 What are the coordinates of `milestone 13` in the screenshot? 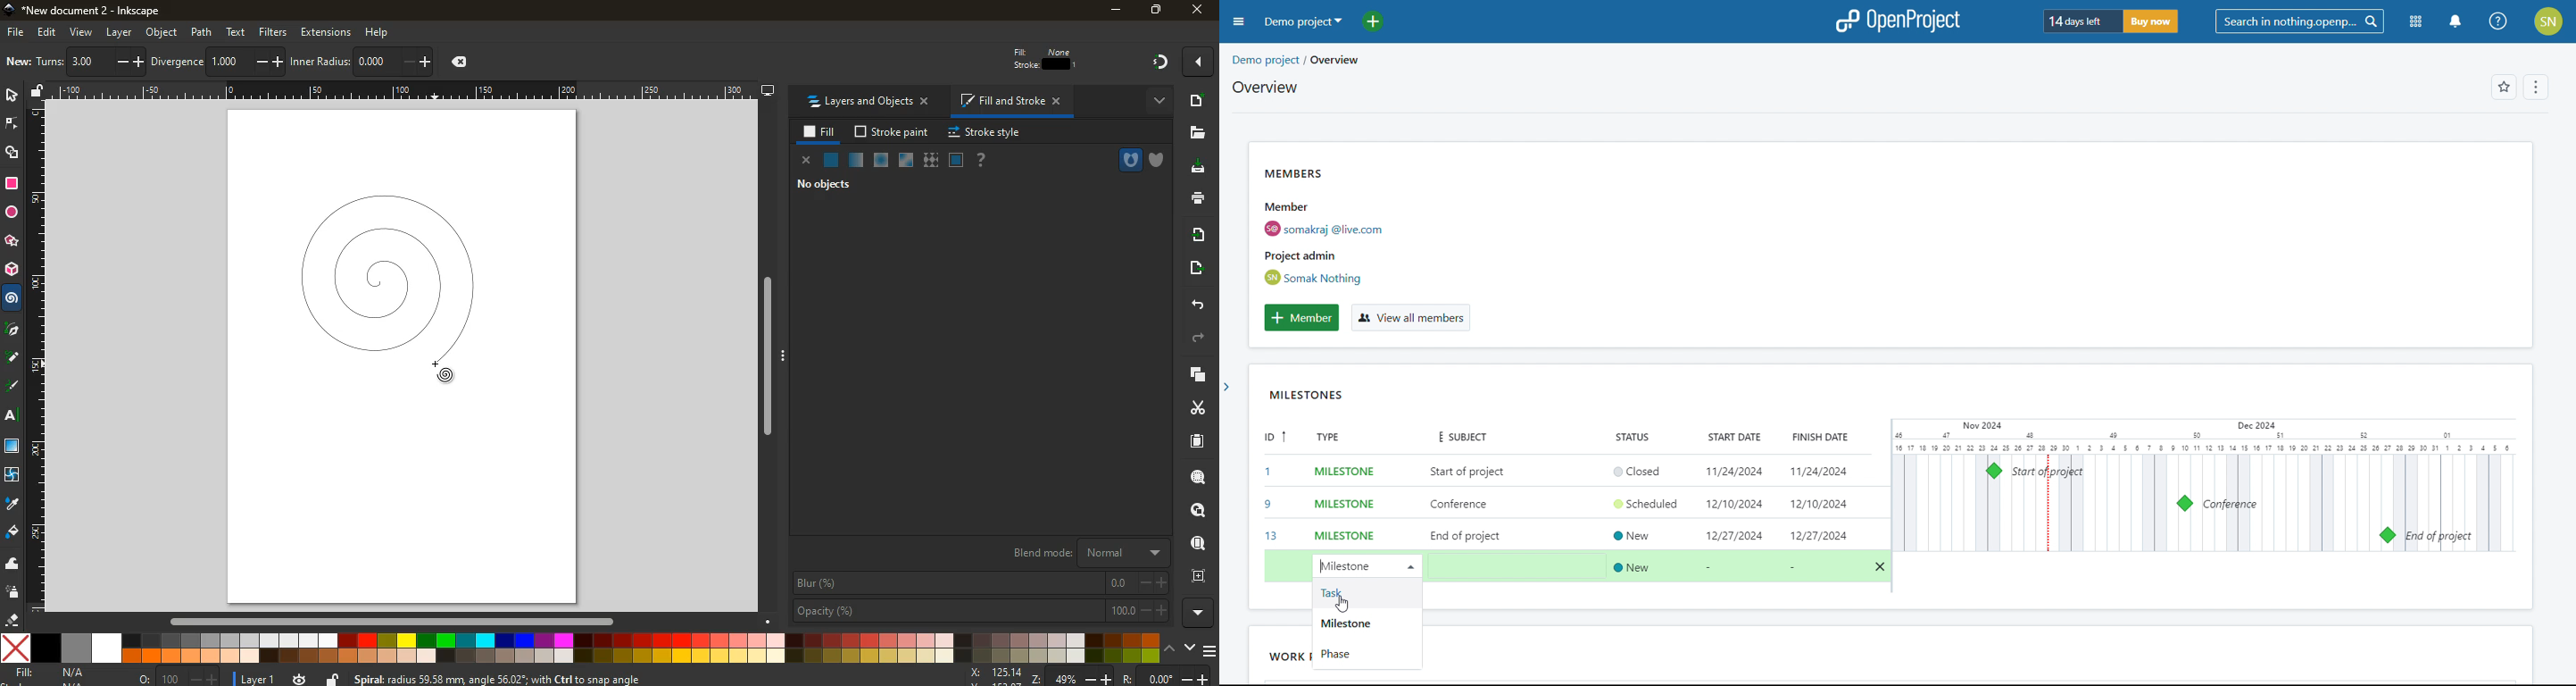 It's located at (2387, 535).